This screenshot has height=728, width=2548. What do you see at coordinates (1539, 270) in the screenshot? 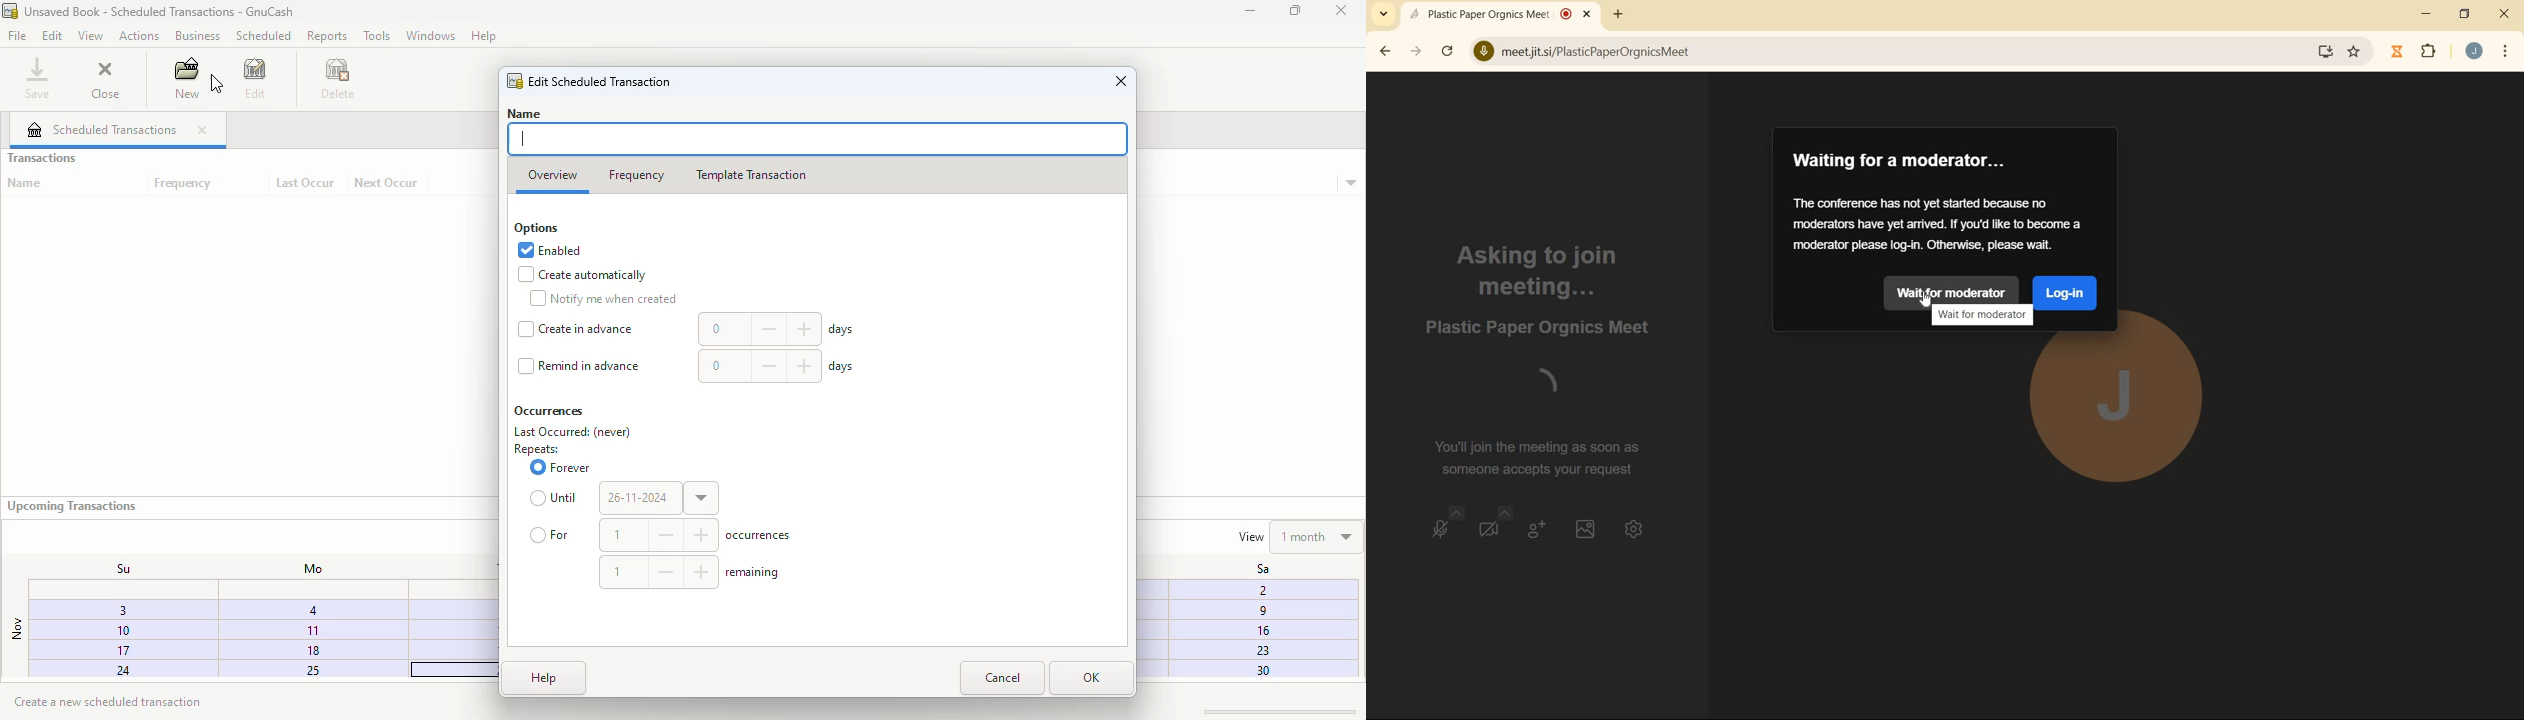
I see `Asking to join
meeting...` at bounding box center [1539, 270].